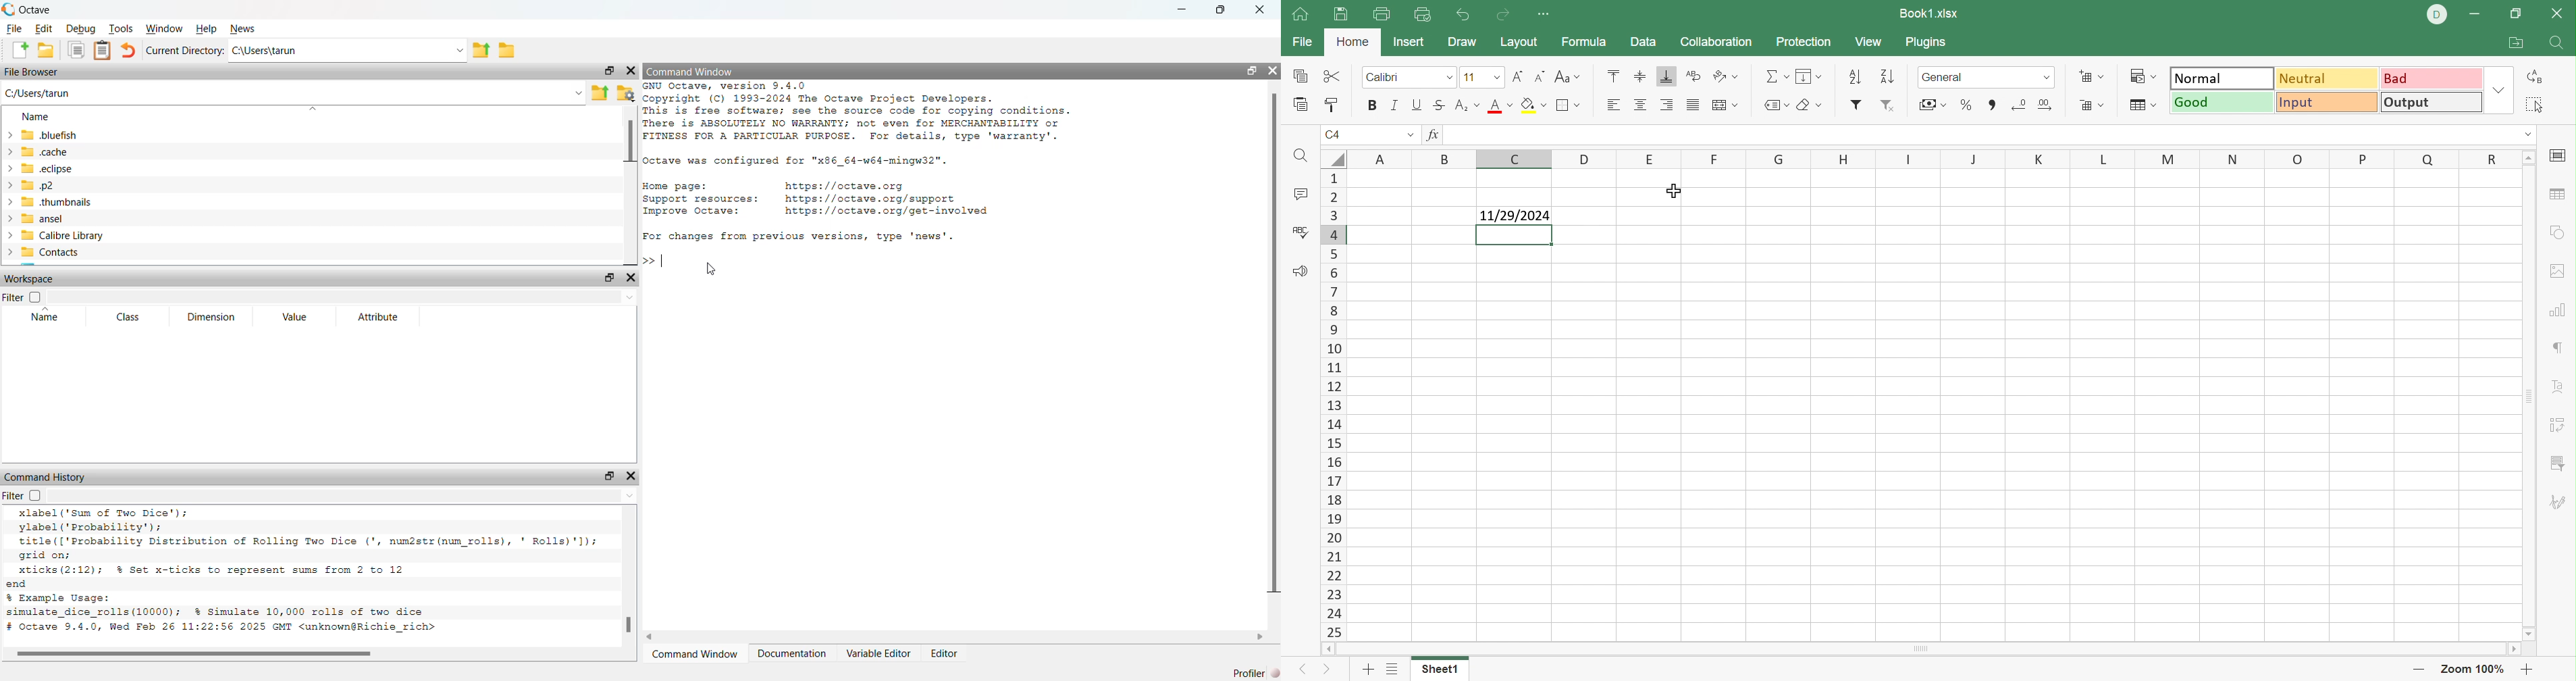 This screenshot has height=700, width=2576. Describe the element at coordinates (1450, 77) in the screenshot. I see `Drop Down` at that location.